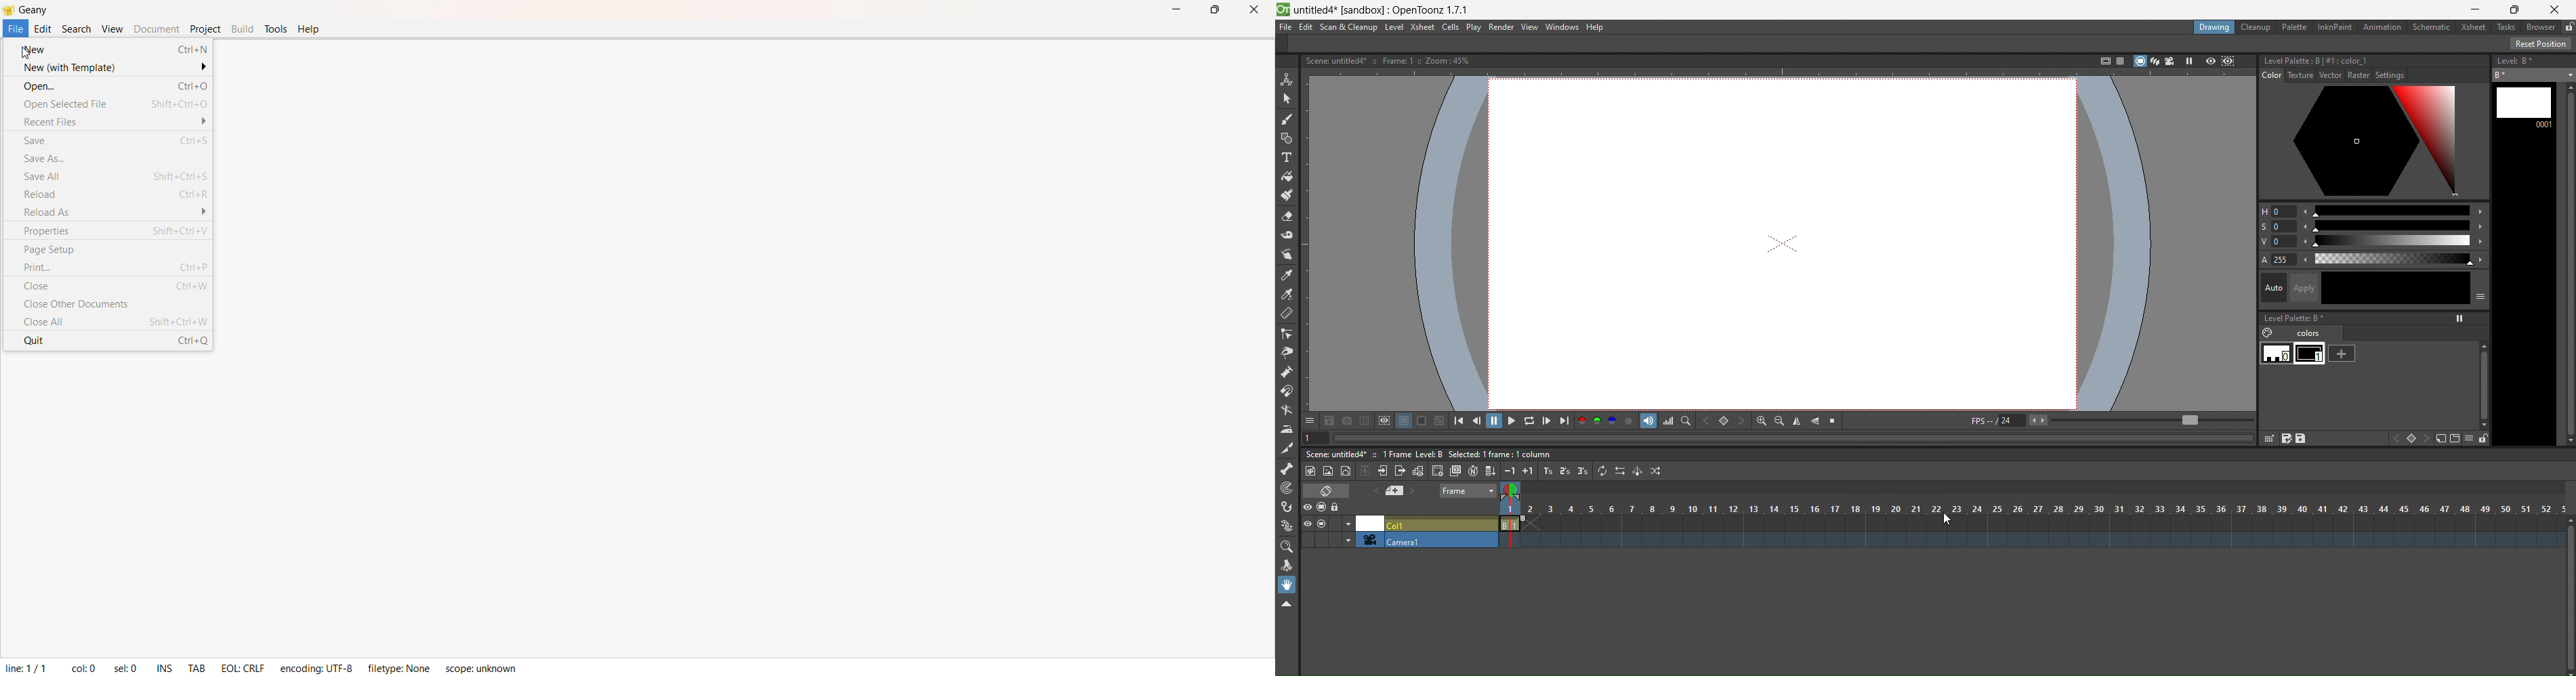 Image resolution: width=2576 pixels, height=700 pixels. What do you see at coordinates (2480, 377) in the screenshot?
I see `scroll bar` at bounding box center [2480, 377].